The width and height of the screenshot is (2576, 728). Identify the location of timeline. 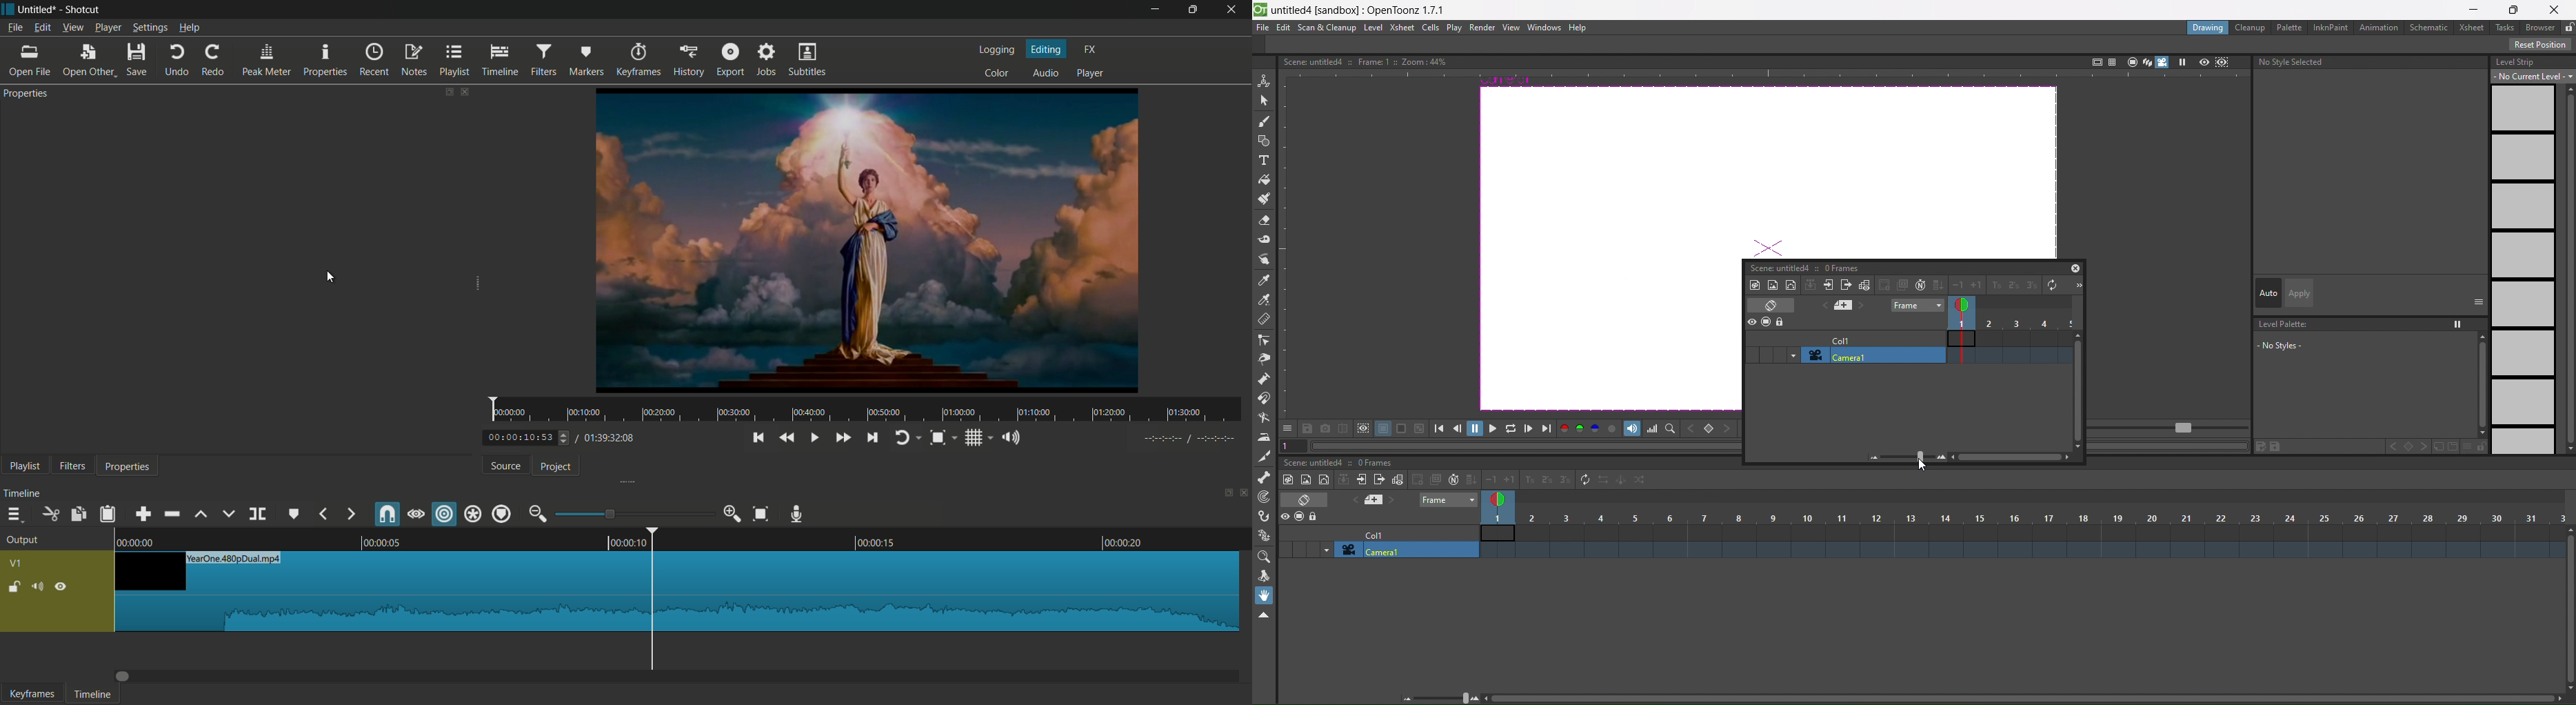
(22, 494).